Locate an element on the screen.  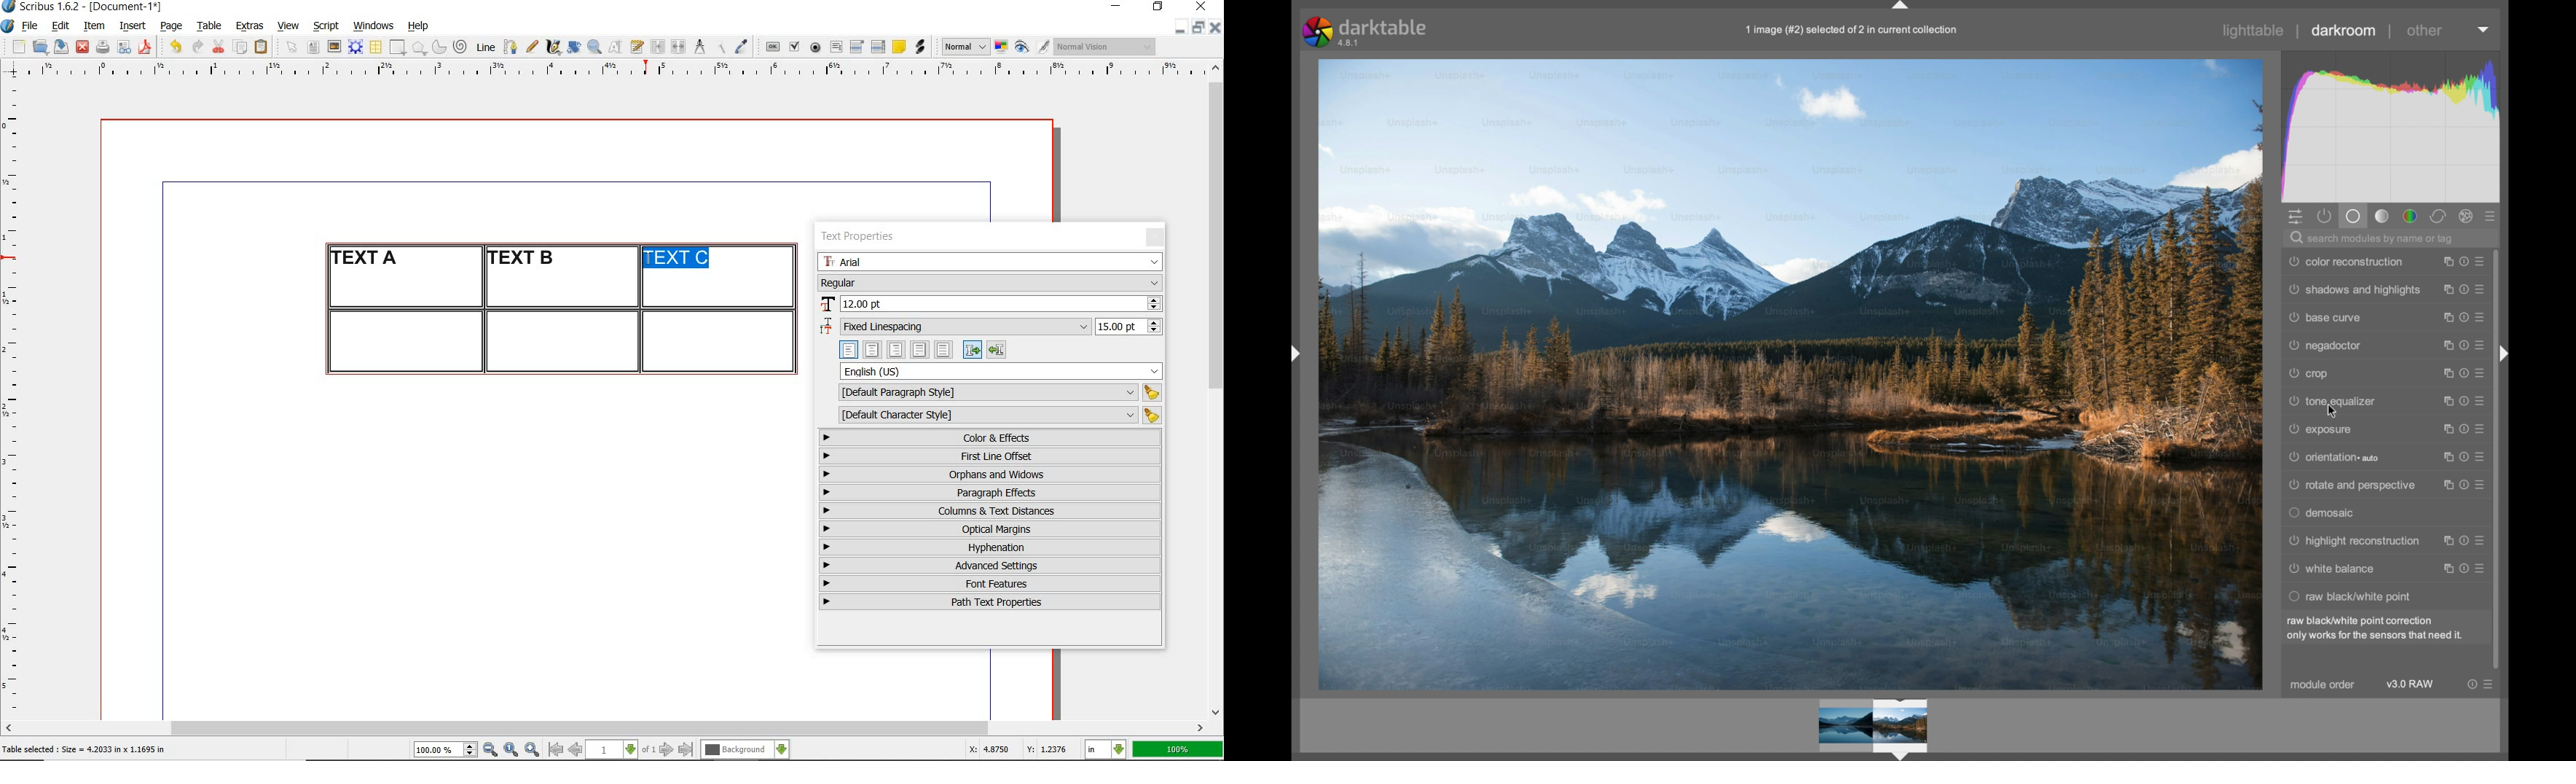
base curve is located at coordinates (2325, 317).